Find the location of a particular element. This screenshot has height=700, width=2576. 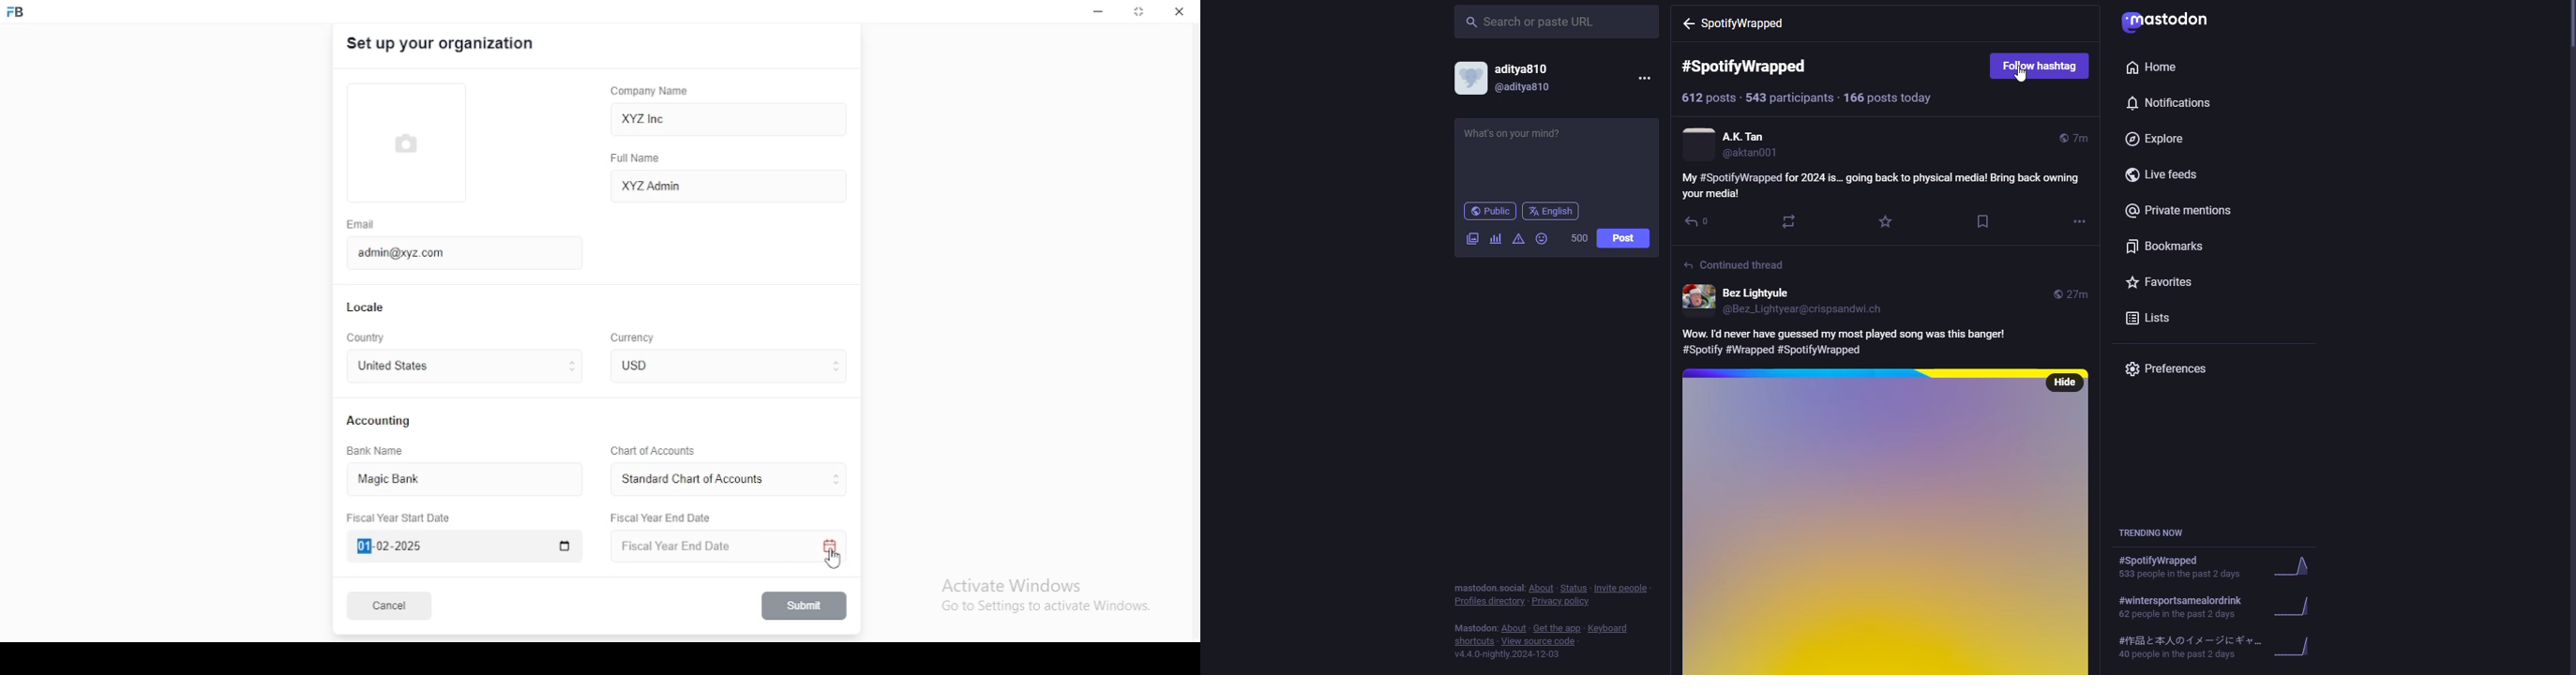

follow hashtag is located at coordinates (2040, 67).